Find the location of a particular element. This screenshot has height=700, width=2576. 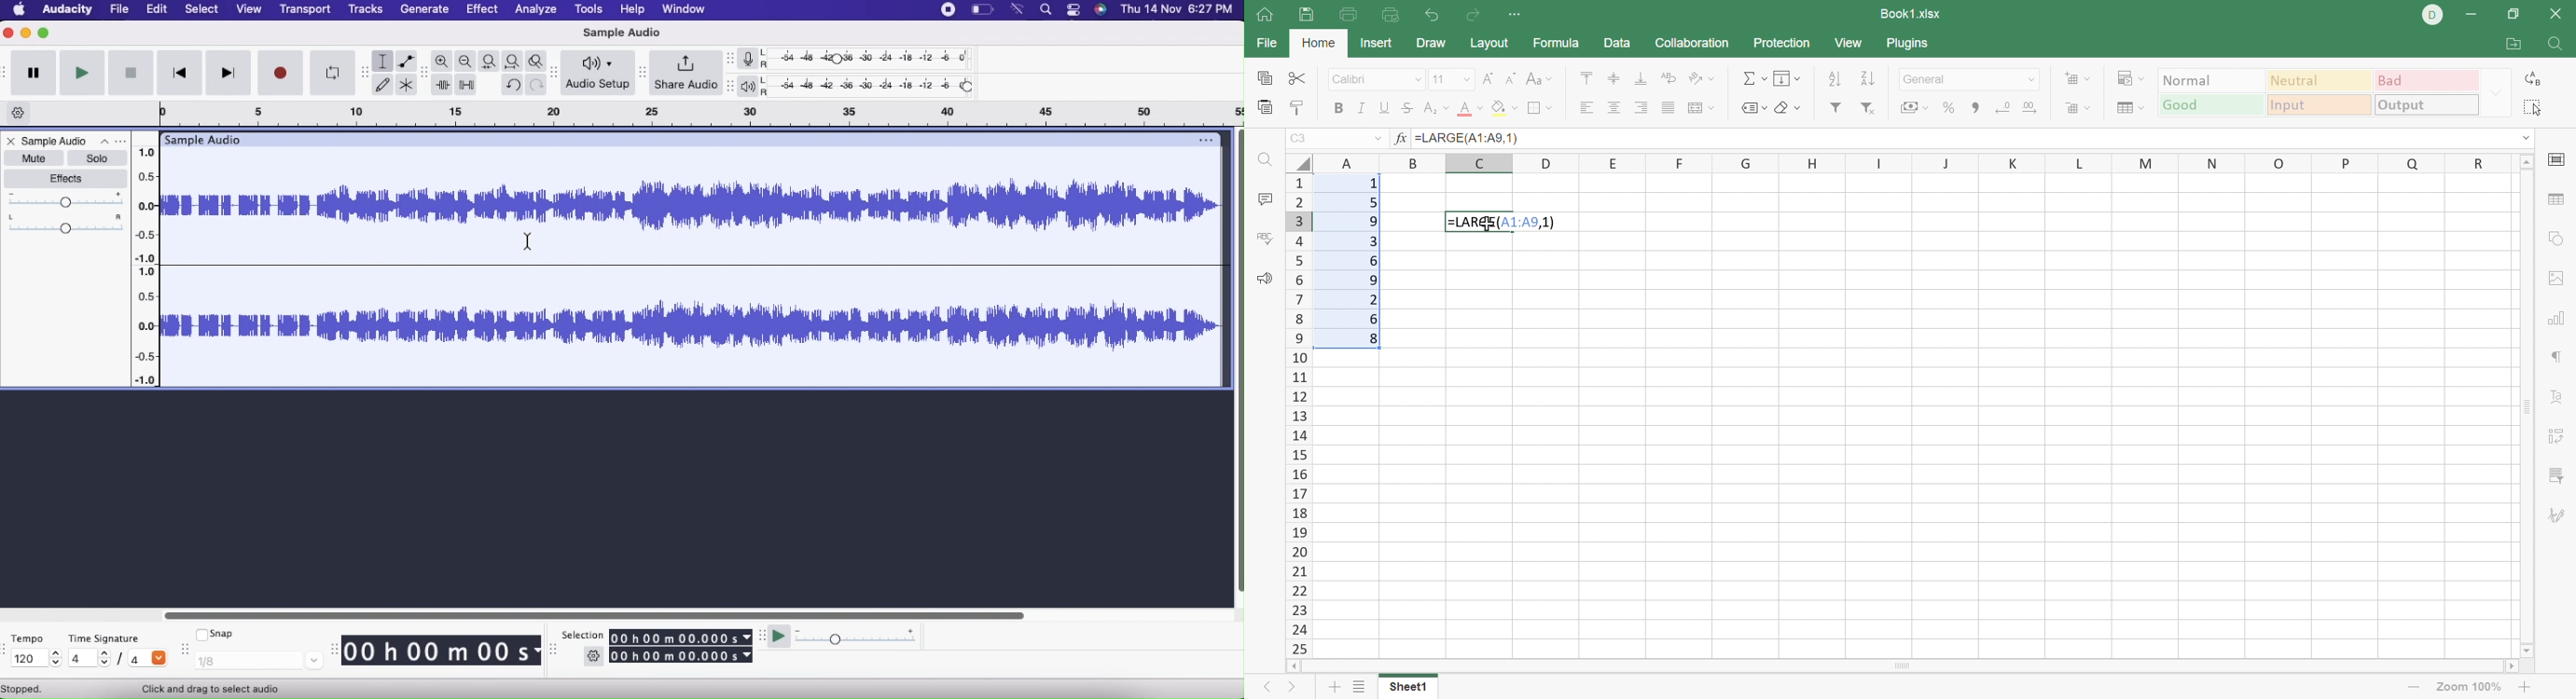

Timeline options is located at coordinates (19, 114).